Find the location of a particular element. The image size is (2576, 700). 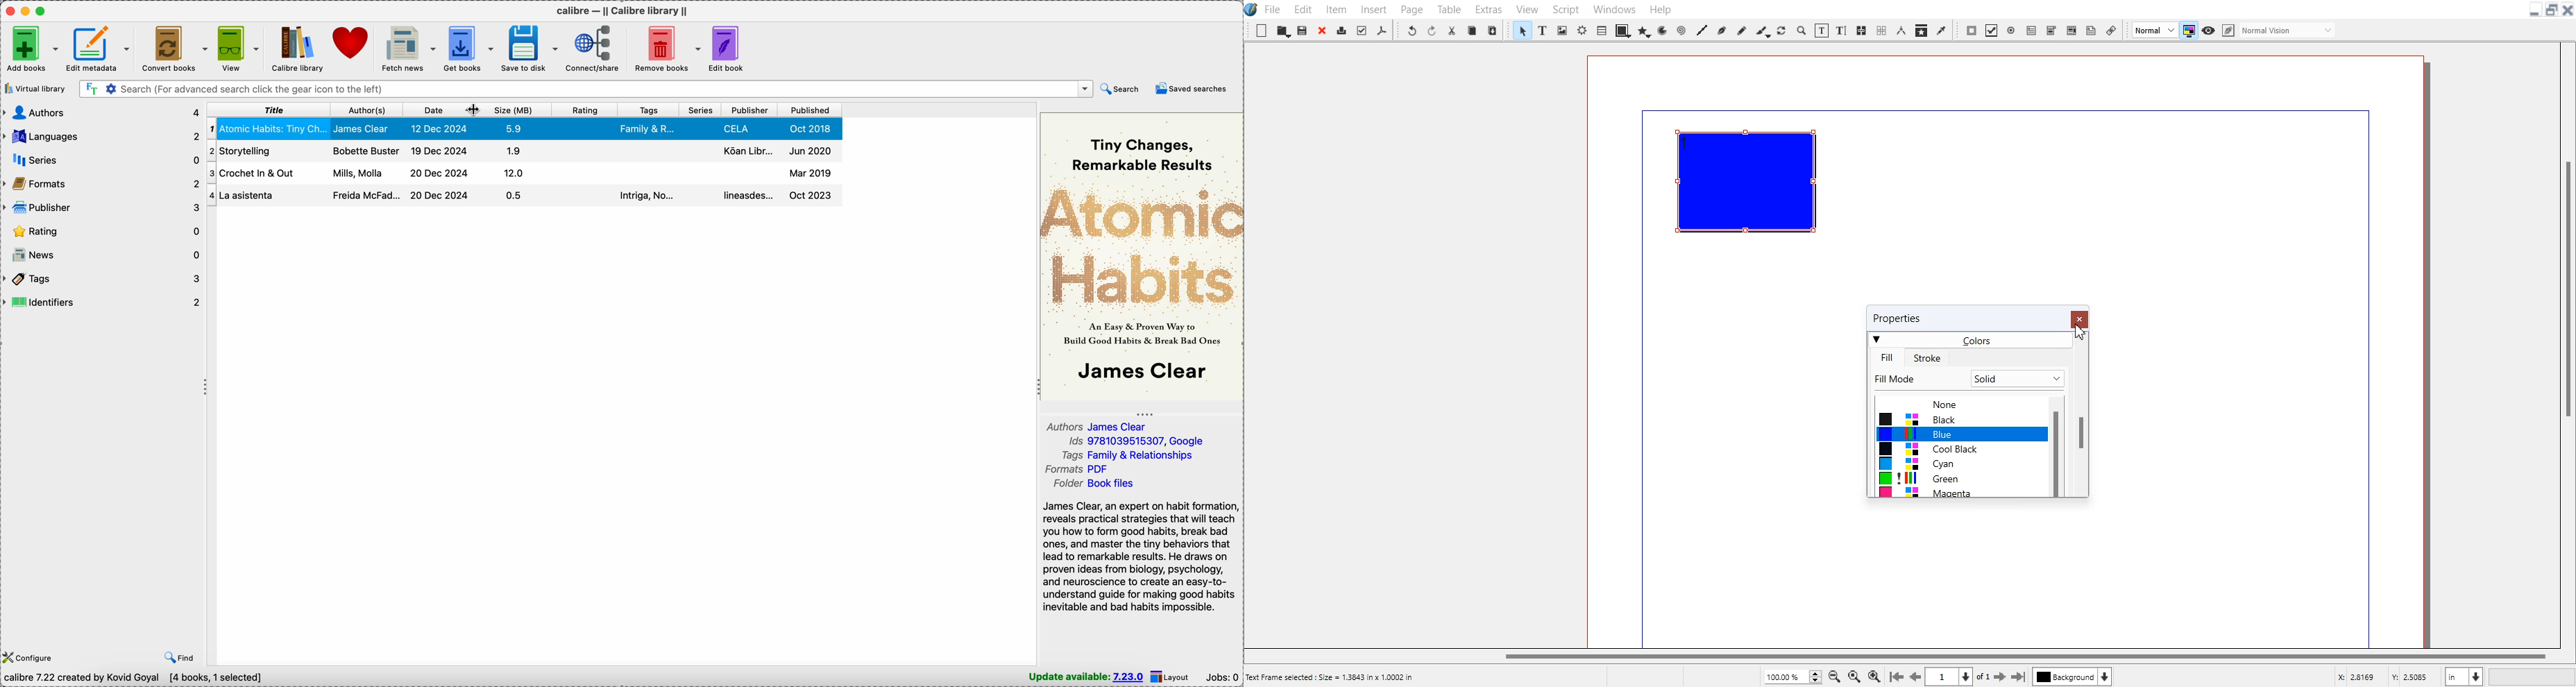

Go to the preview mode is located at coordinates (1916, 677).